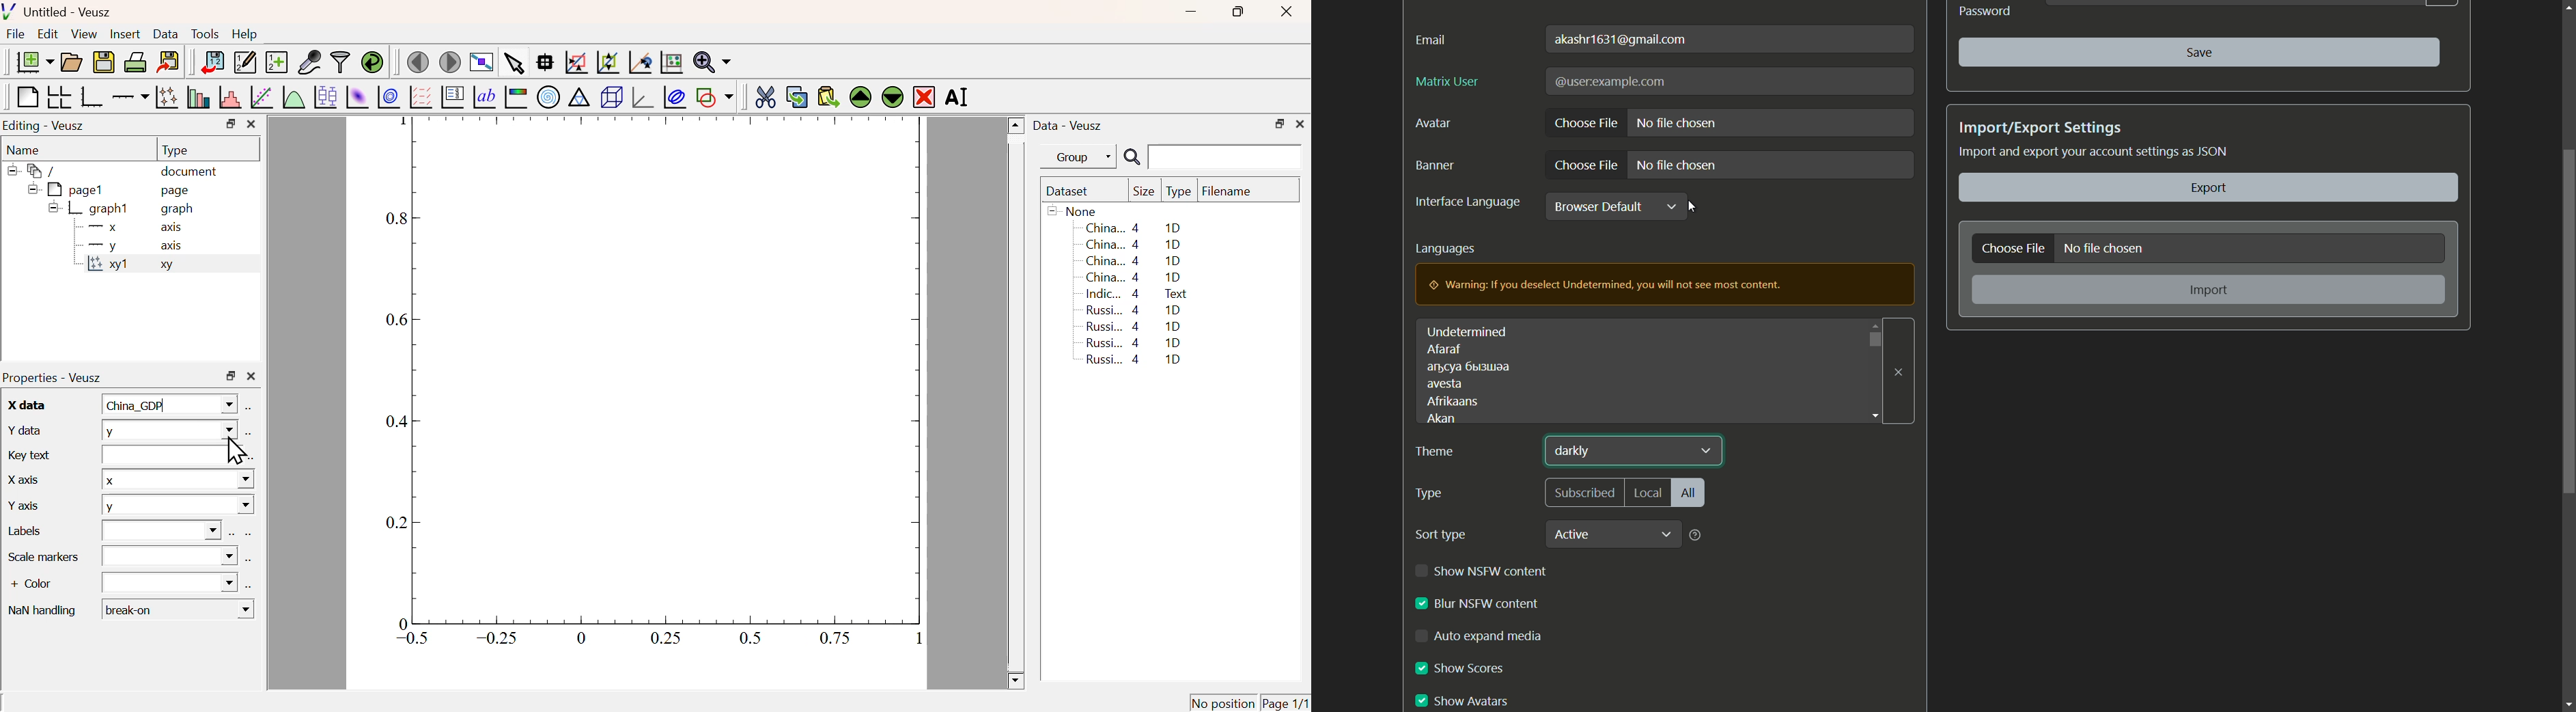 The width and height of the screenshot is (2576, 728). I want to click on Untitled - Veusz, so click(60, 13).